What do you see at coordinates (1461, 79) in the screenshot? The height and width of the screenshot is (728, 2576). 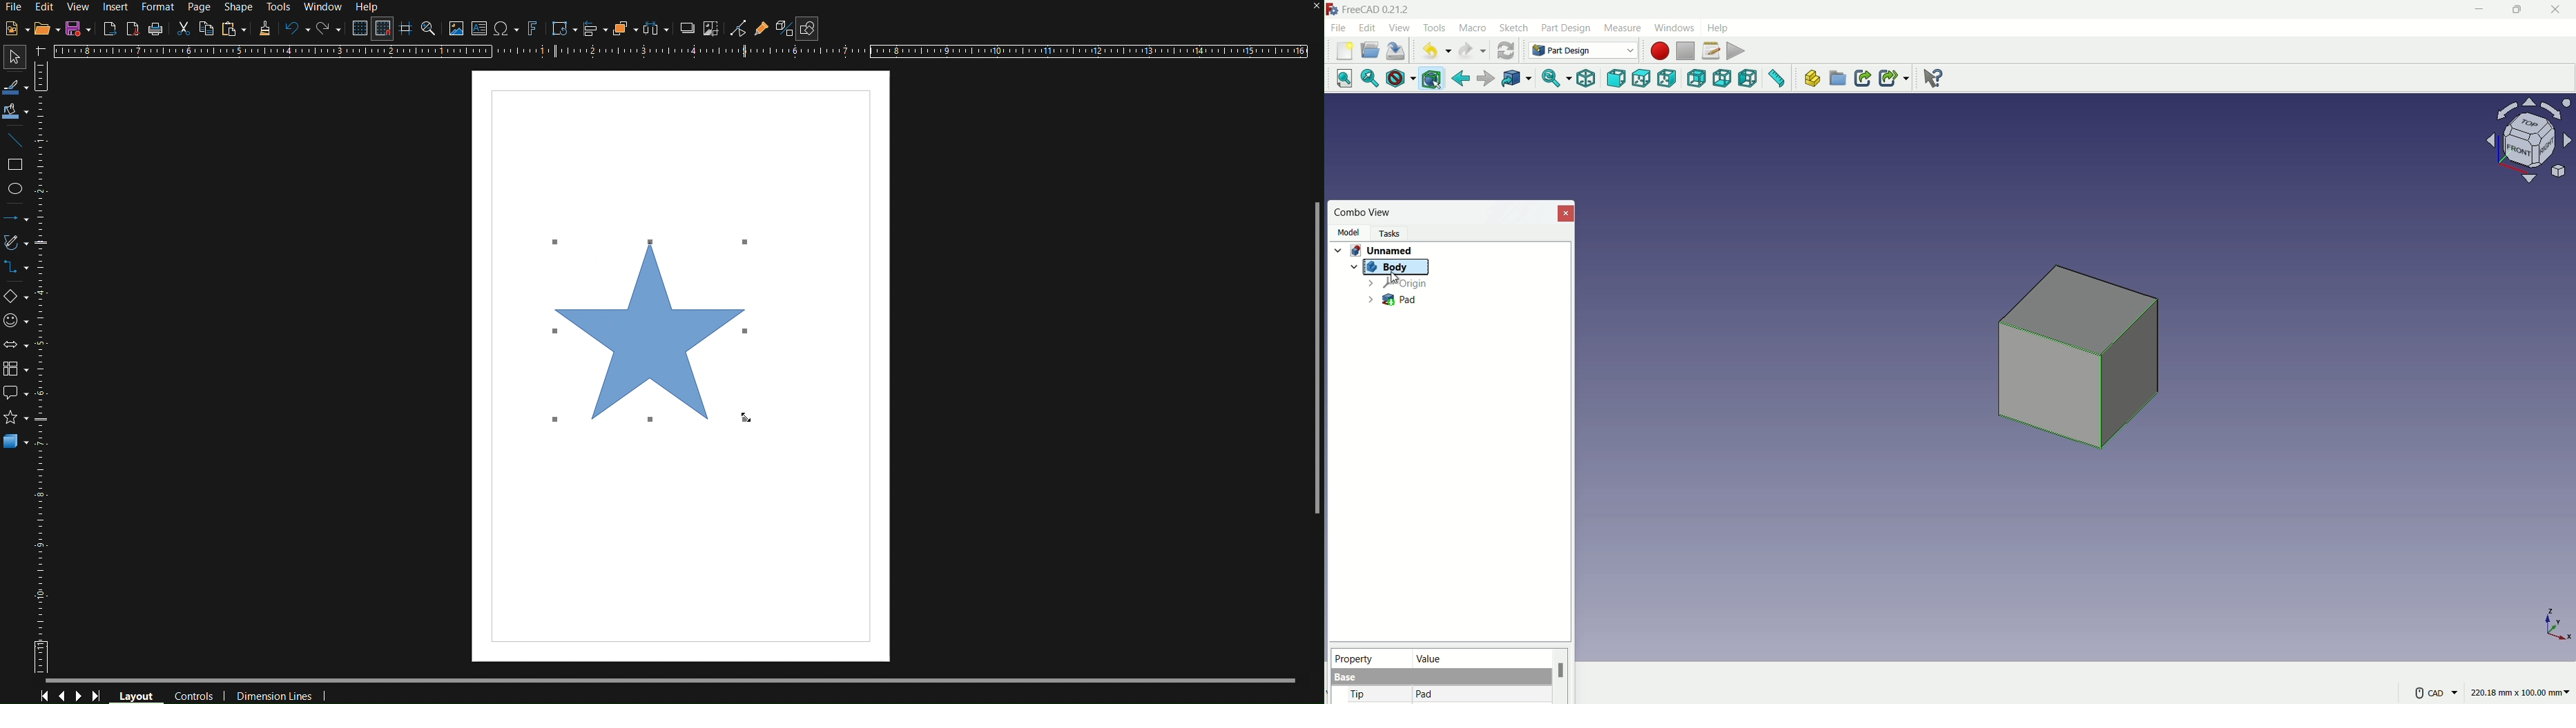 I see `go back` at bounding box center [1461, 79].